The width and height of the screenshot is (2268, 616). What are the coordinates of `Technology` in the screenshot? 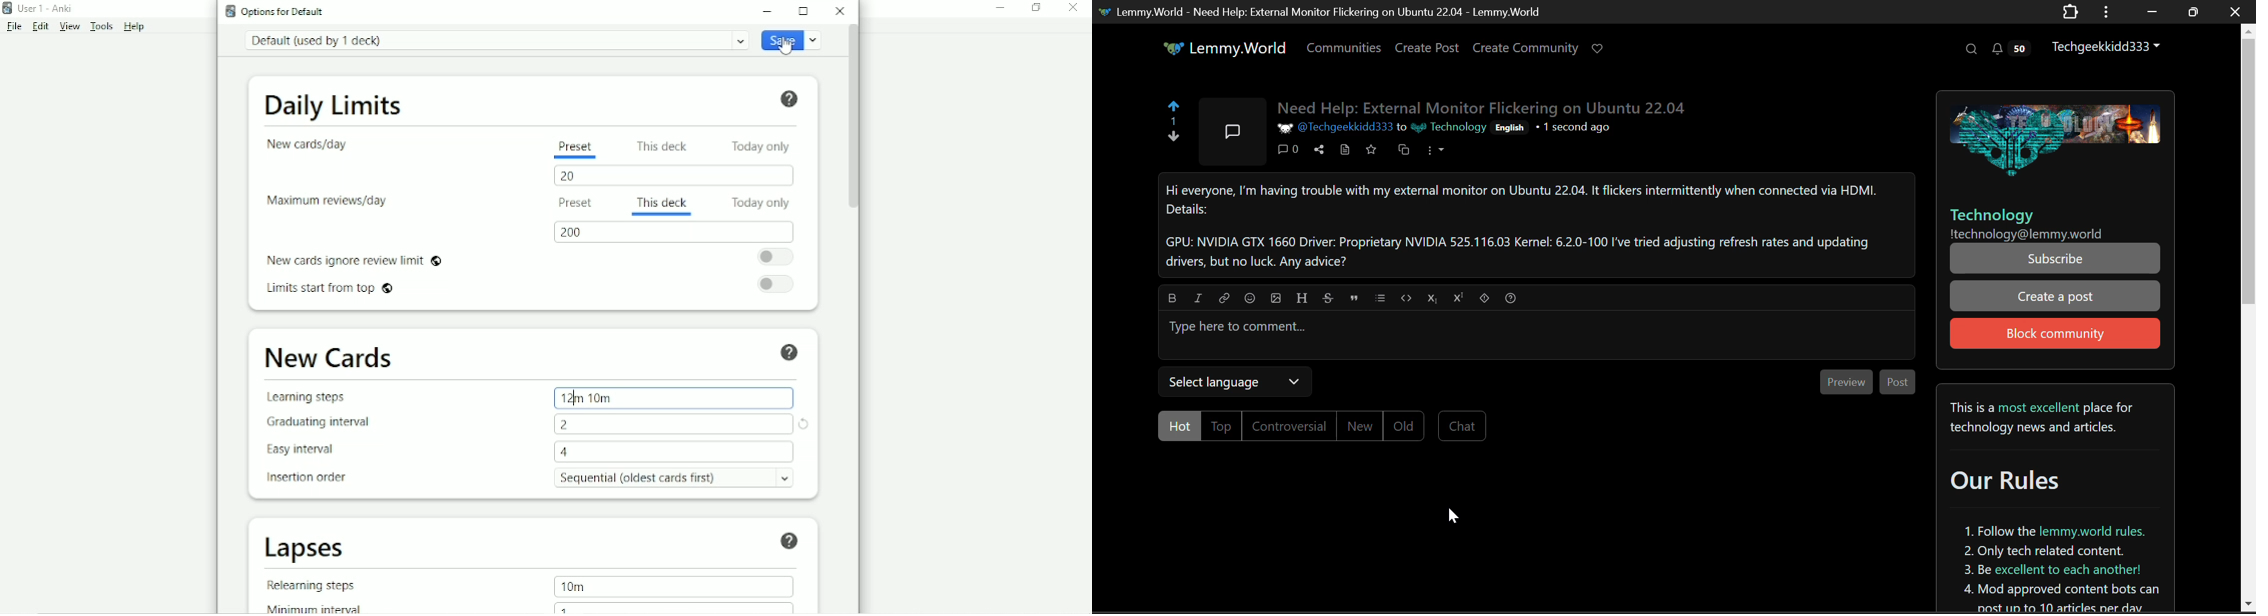 It's located at (1448, 128).